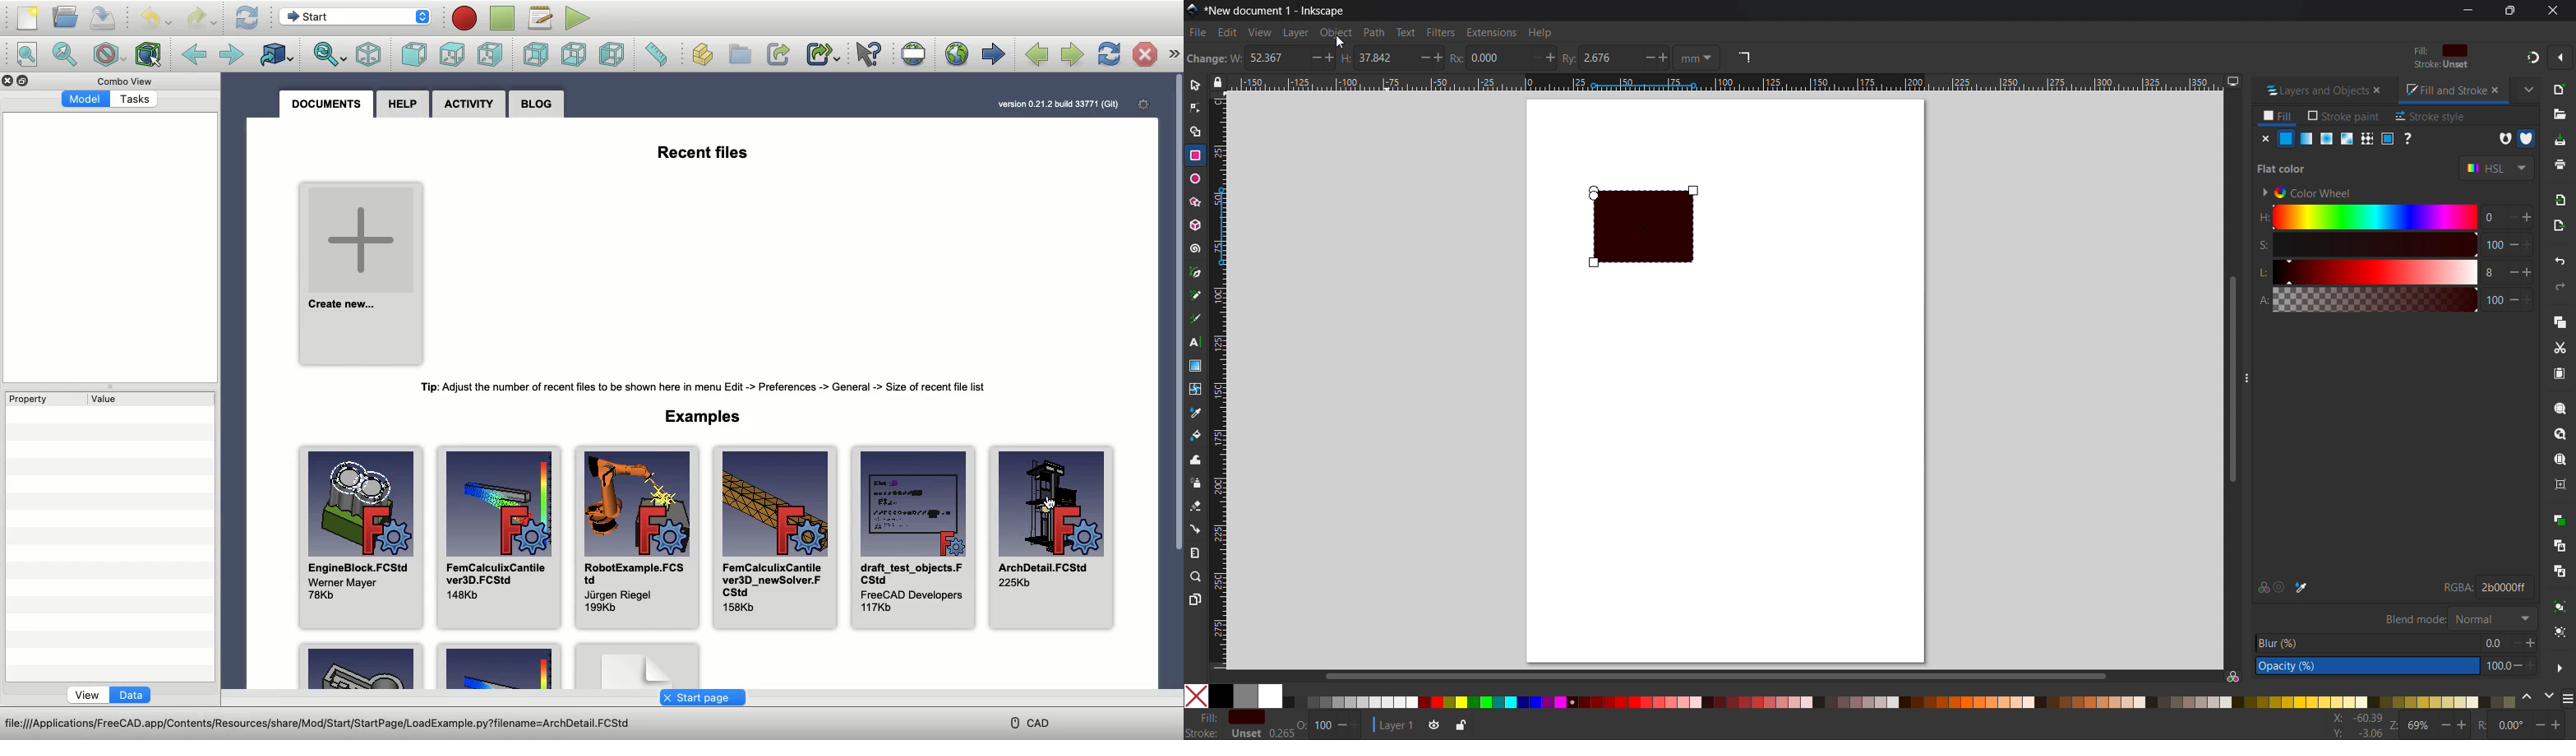 Image resolution: width=2576 pixels, height=756 pixels. Describe the element at coordinates (1493, 32) in the screenshot. I see `Extensions` at that location.